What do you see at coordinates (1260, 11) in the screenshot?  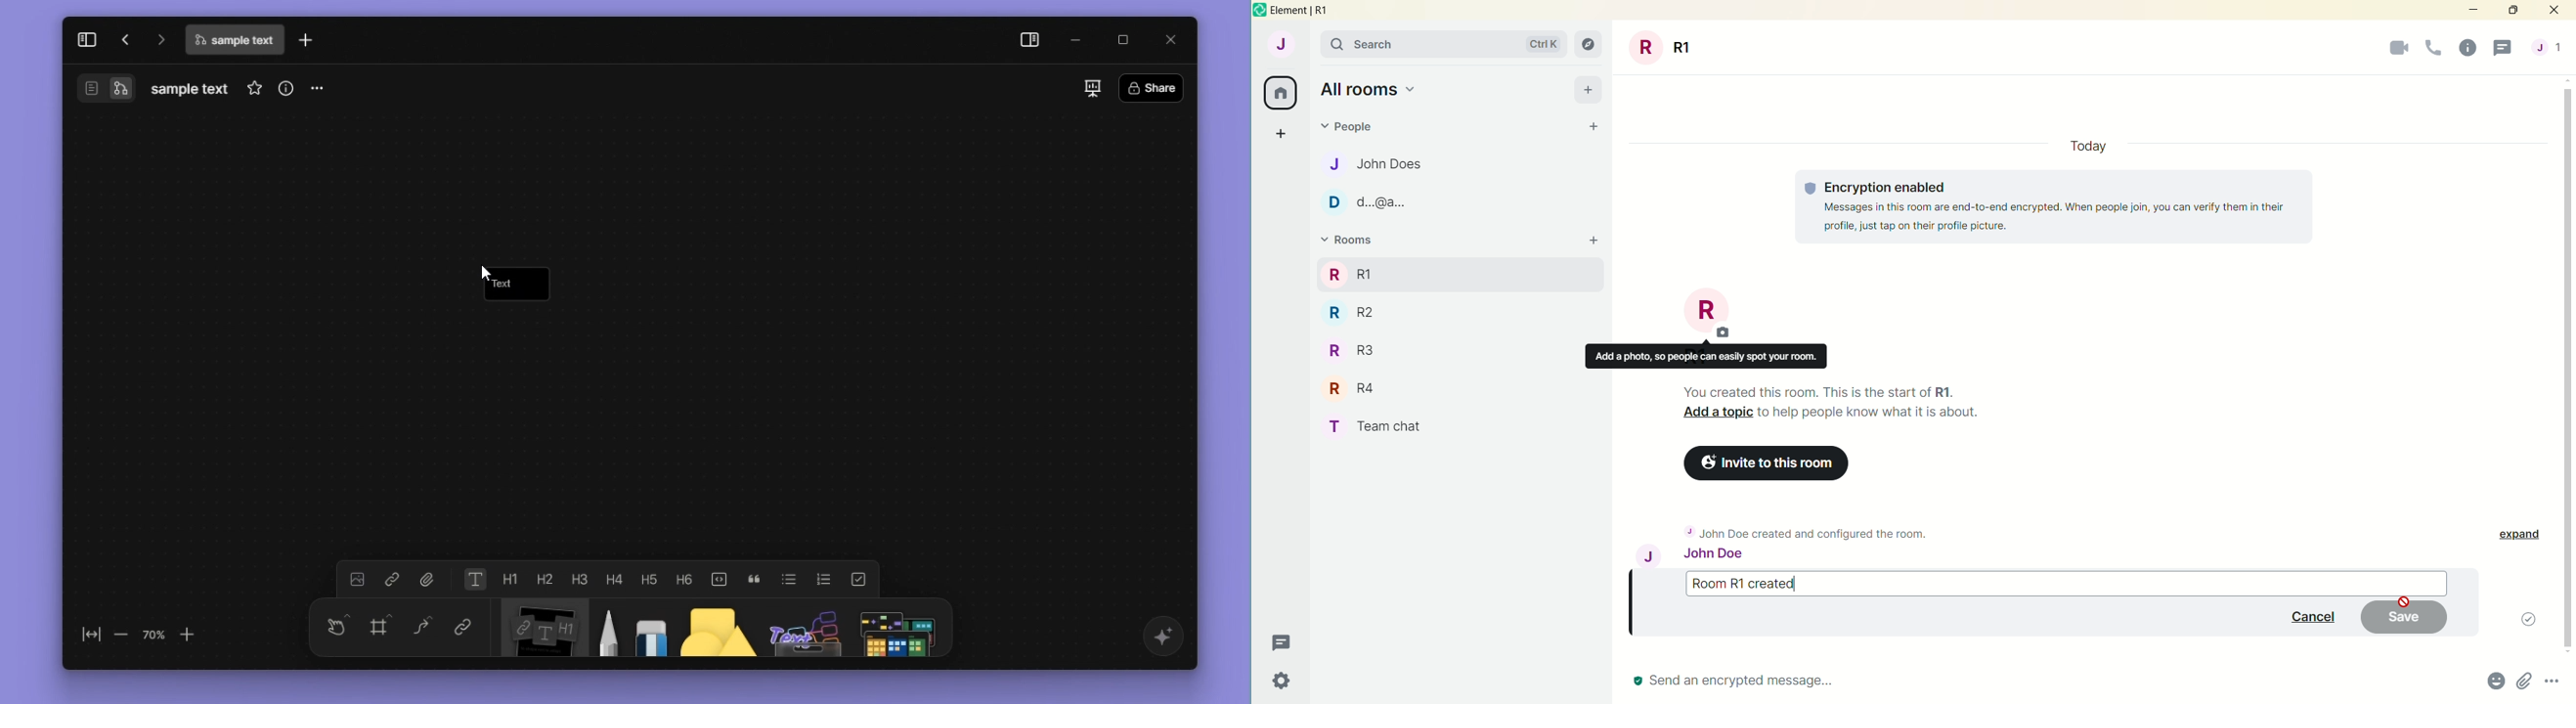 I see `logo` at bounding box center [1260, 11].